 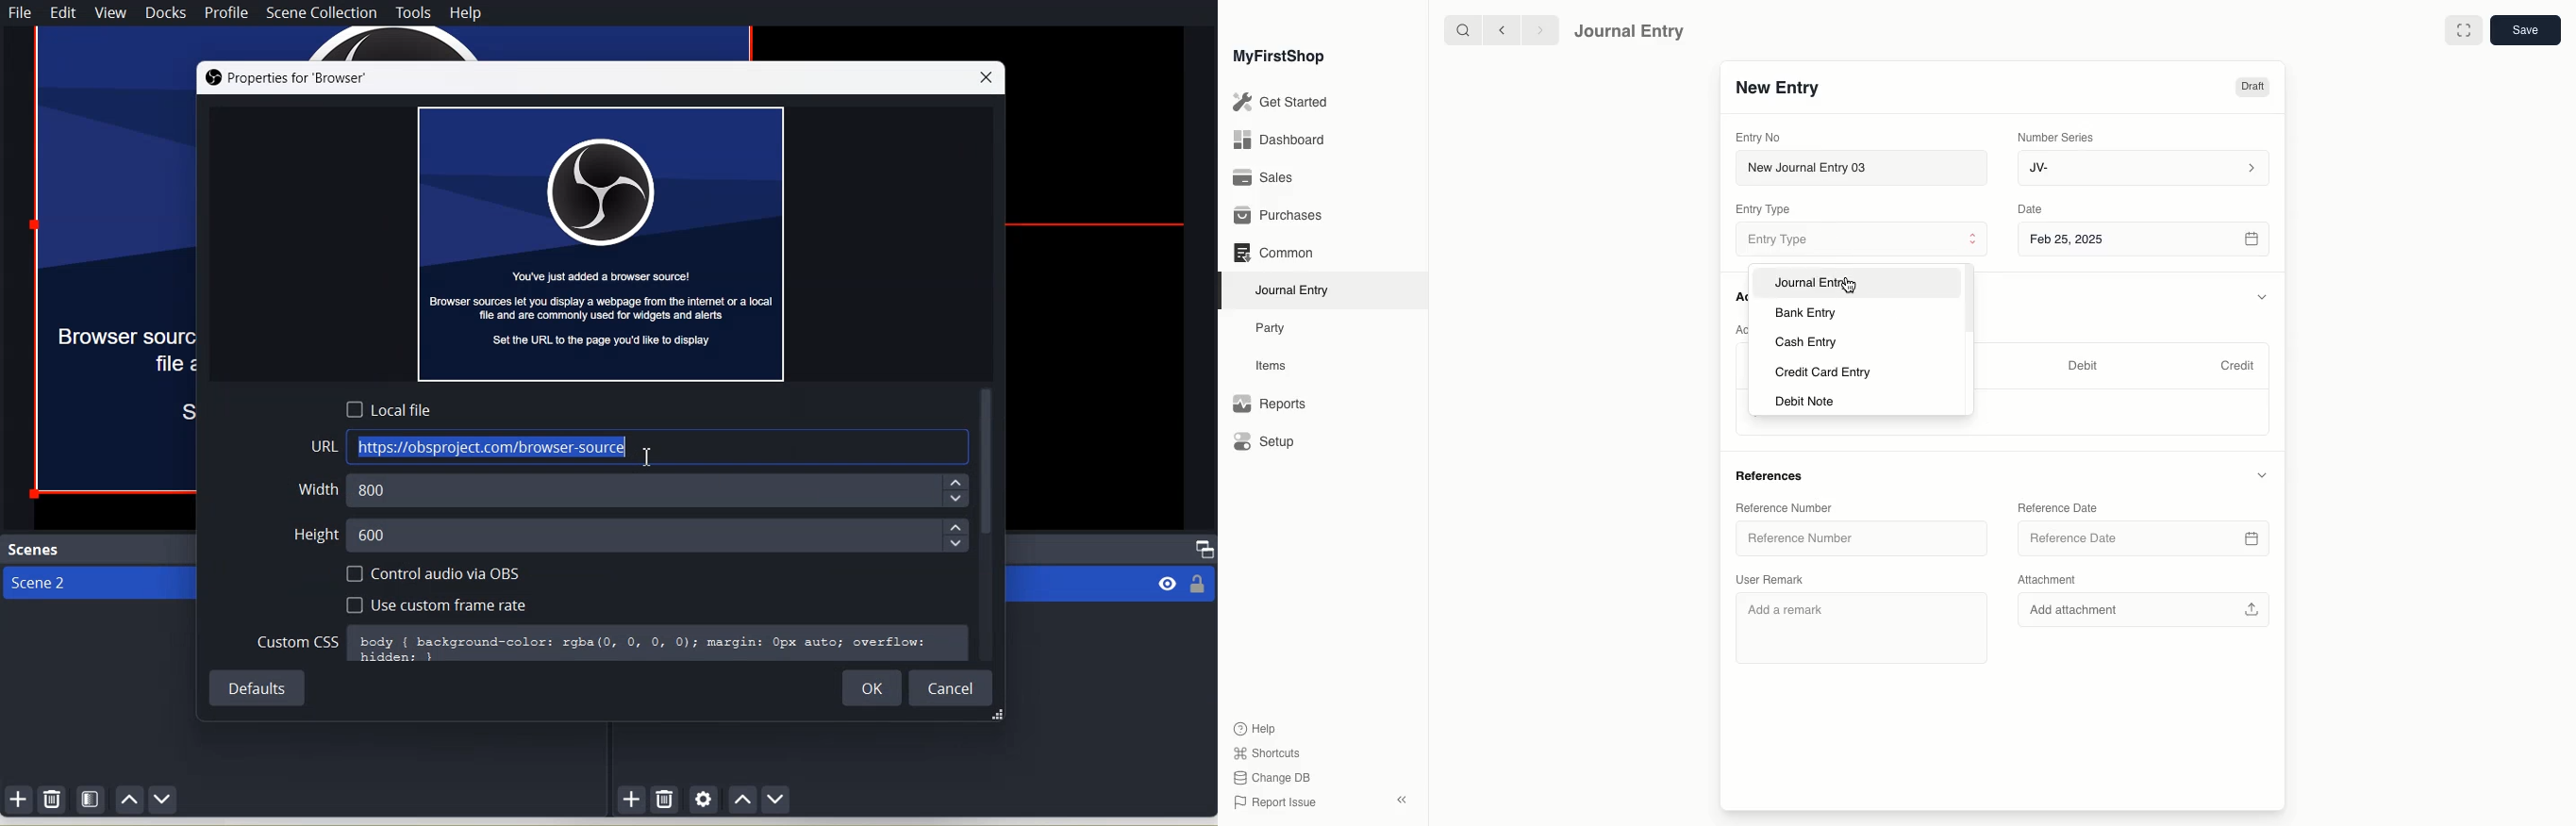 What do you see at coordinates (1282, 103) in the screenshot?
I see `Get Started` at bounding box center [1282, 103].